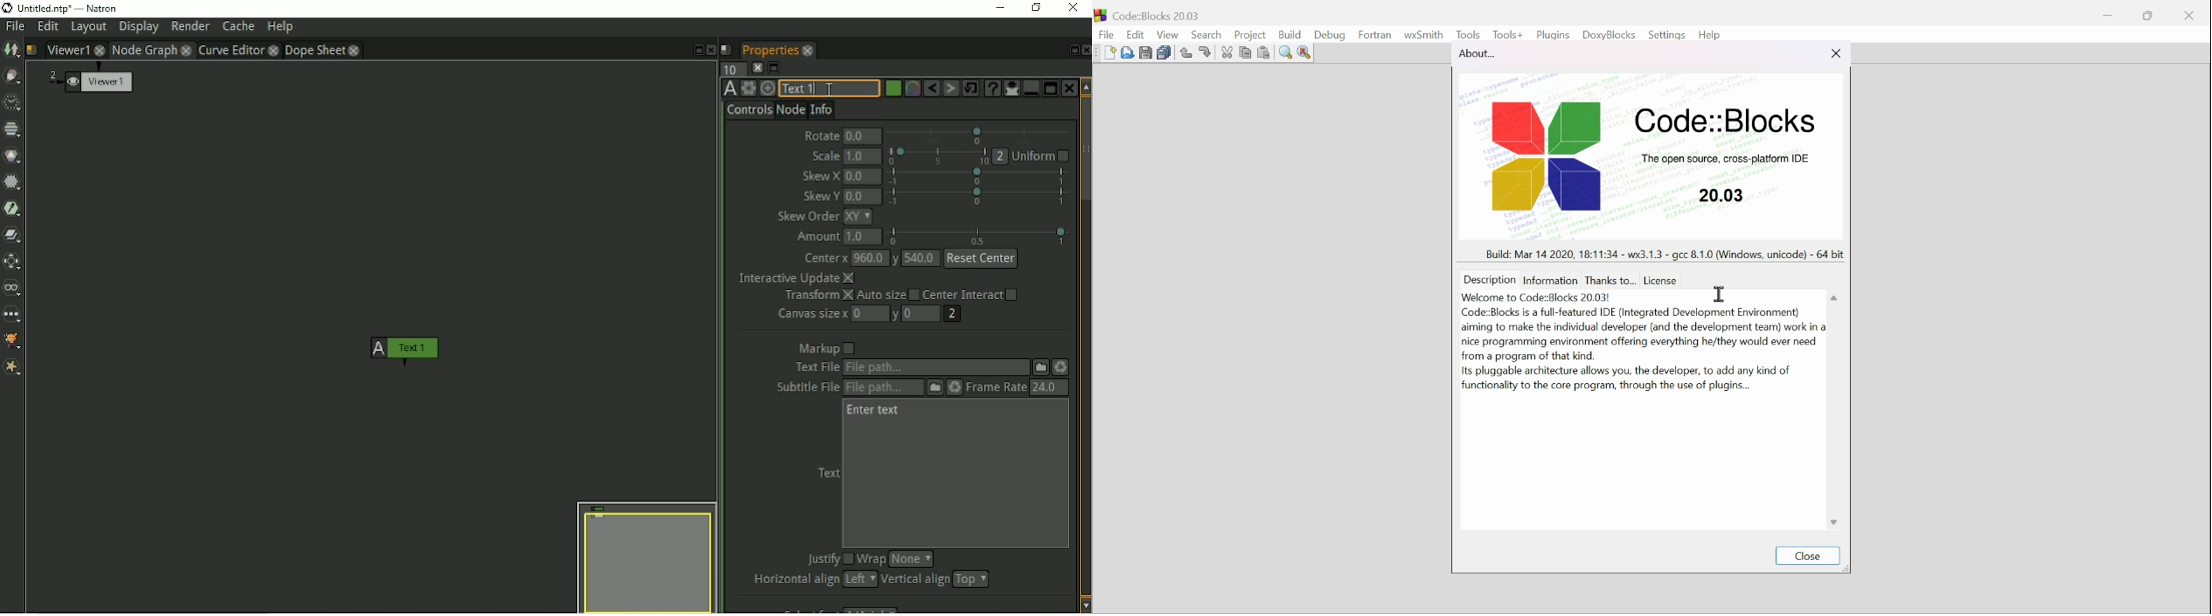  I want to click on About, so click(1490, 53).